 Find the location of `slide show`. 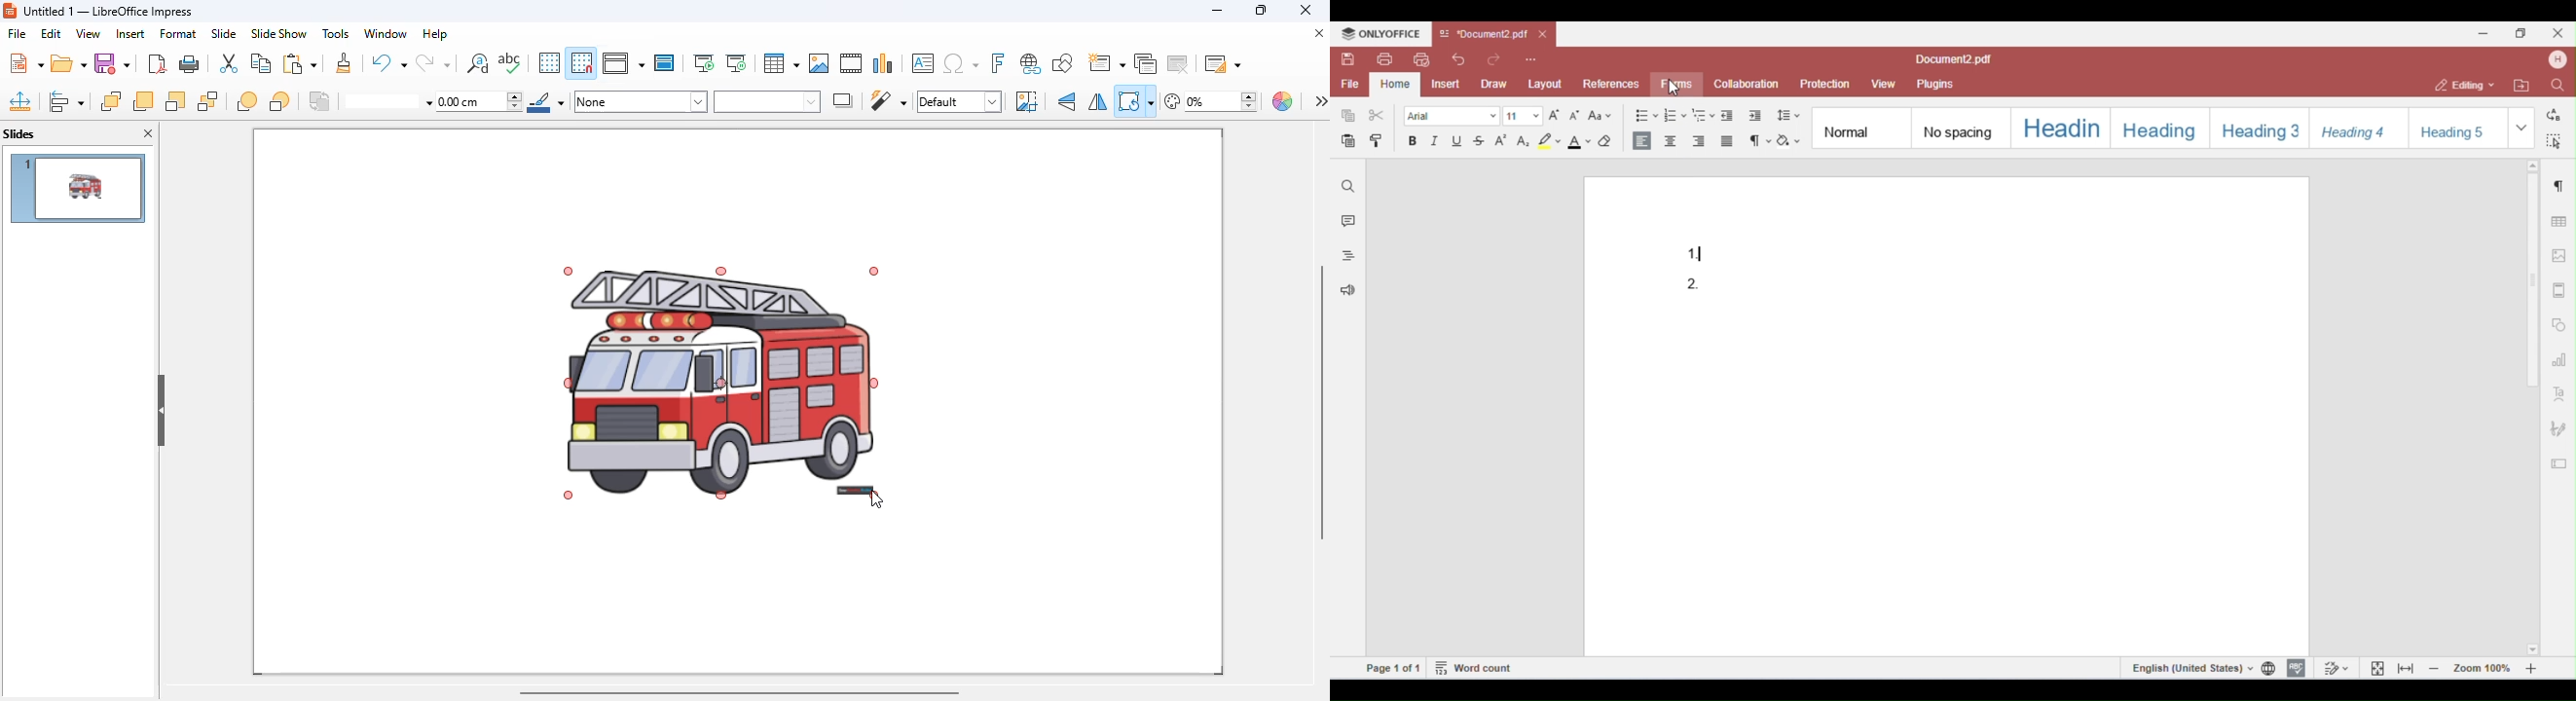

slide show is located at coordinates (278, 33).